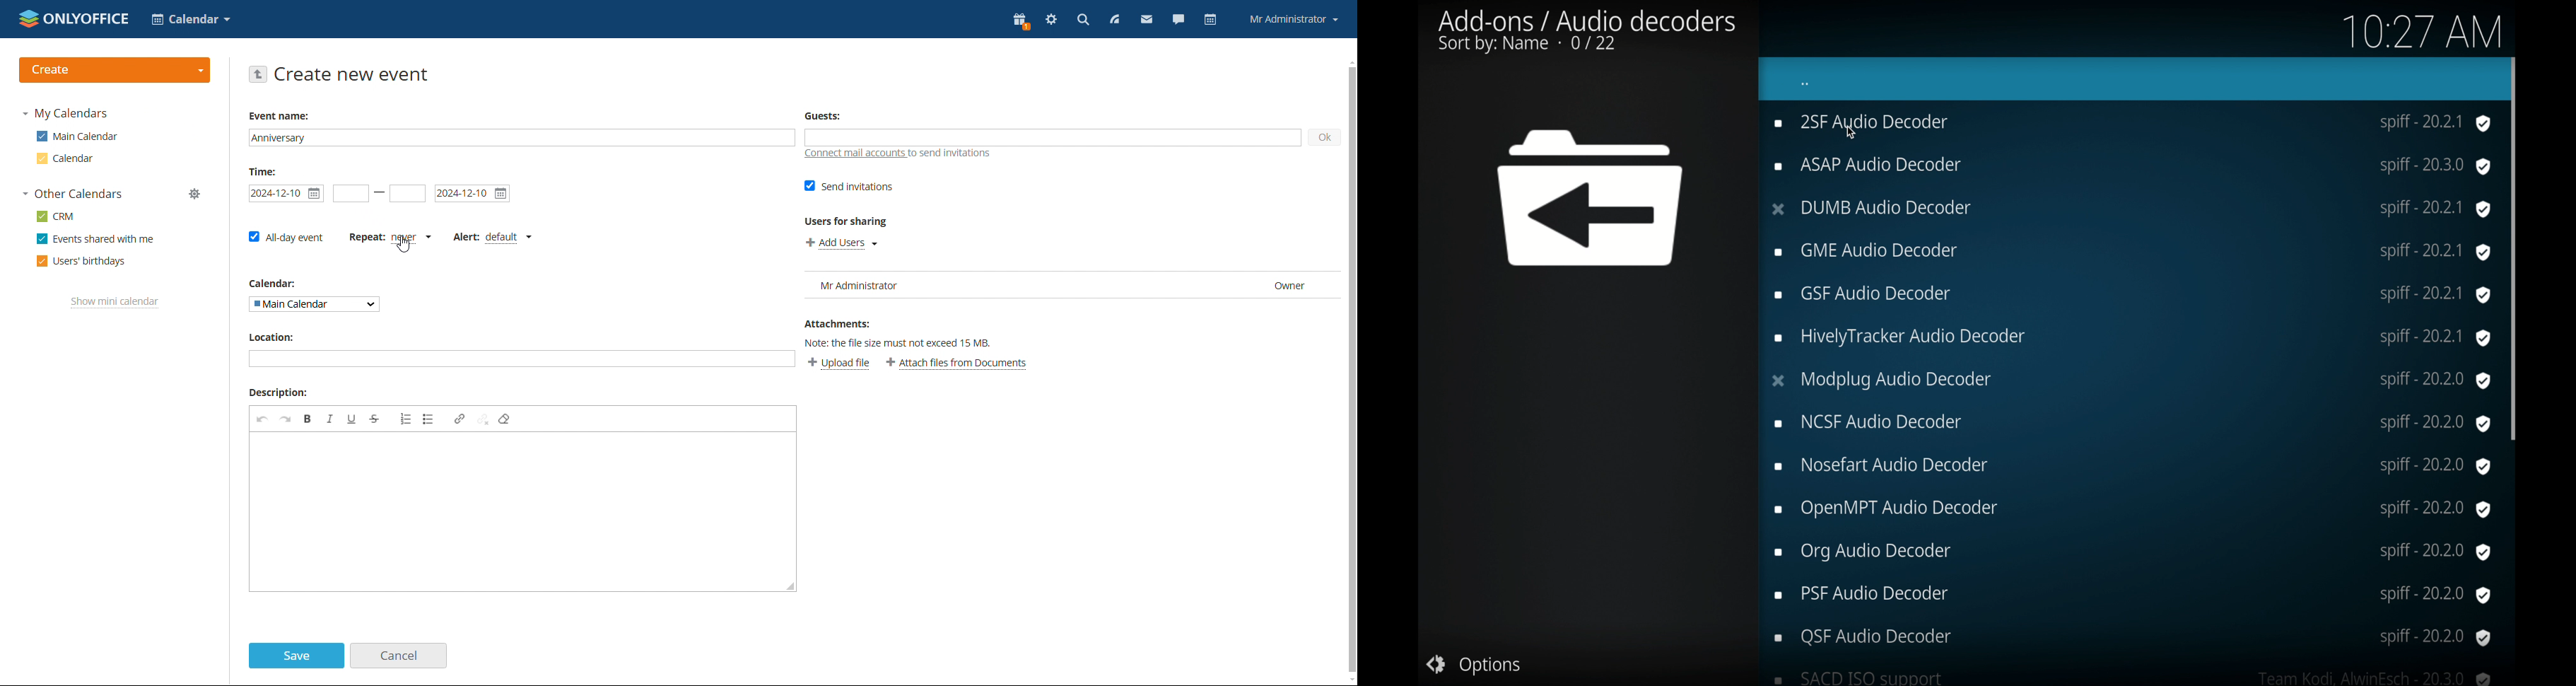  Describe the element at coordinates (286, 418) in the screenshot. I see `redo` at that location.